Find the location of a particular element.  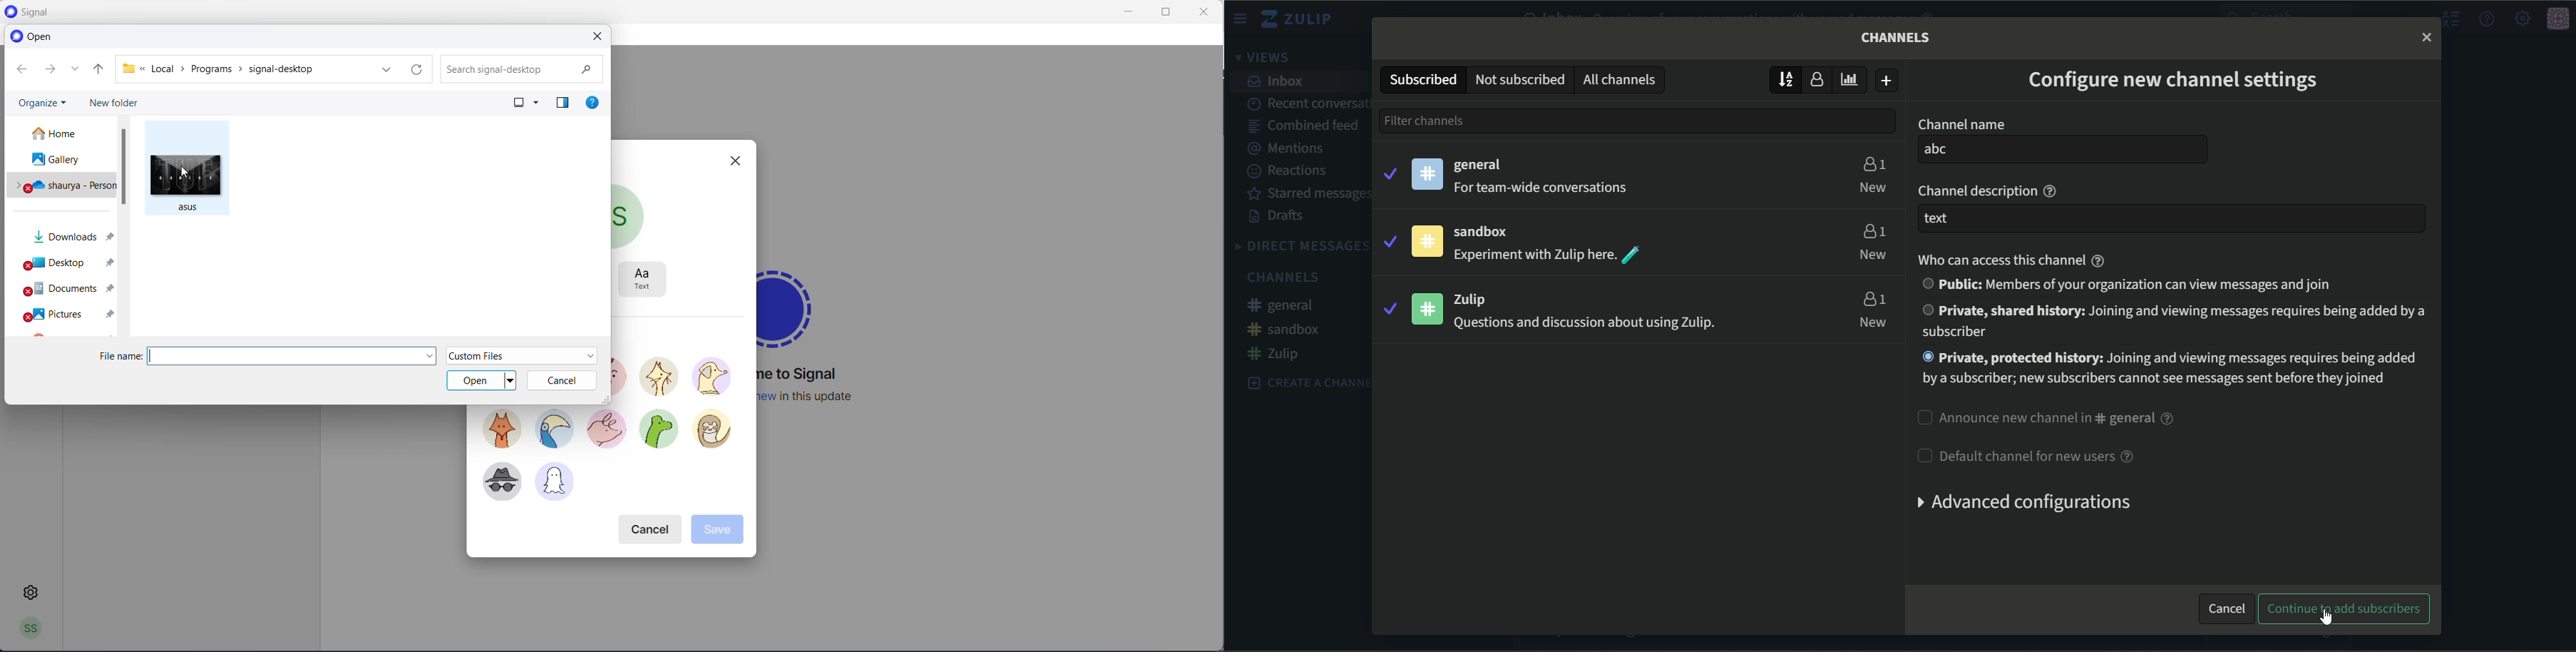

| Announce new channel in # general is located at coordinates (2046, 417).